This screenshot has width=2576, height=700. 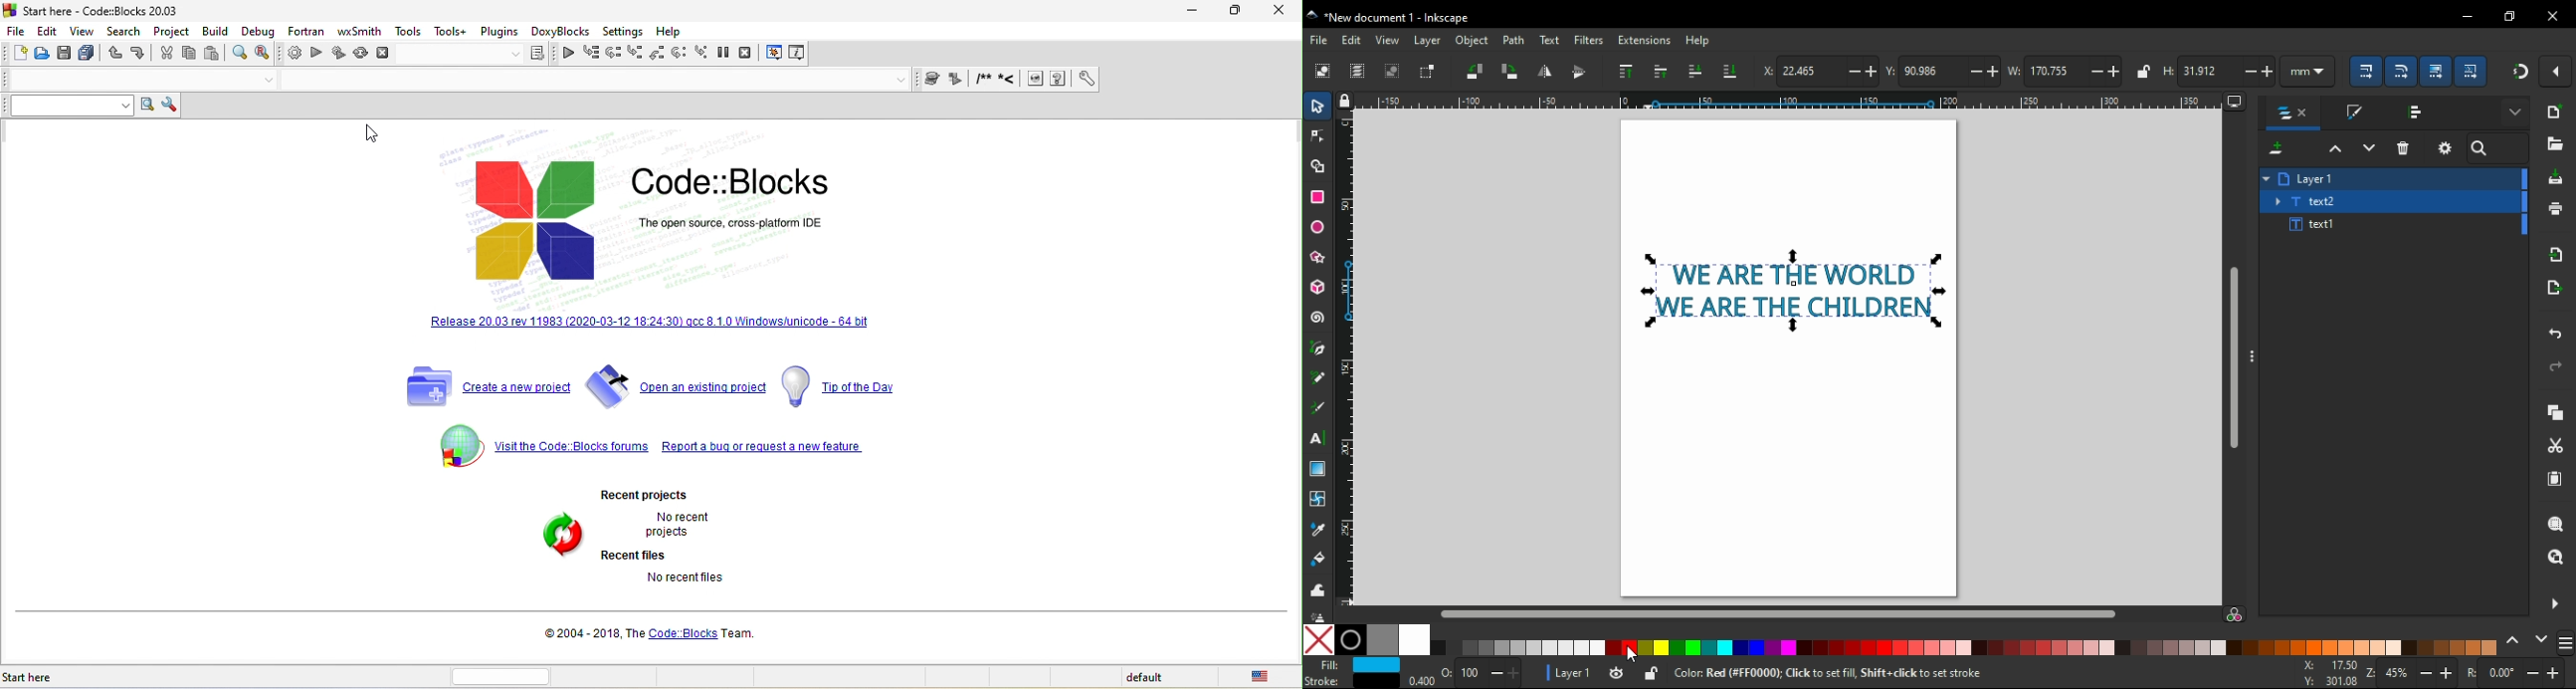 I want to click on next bookmark, so click(x=1027, y=80).